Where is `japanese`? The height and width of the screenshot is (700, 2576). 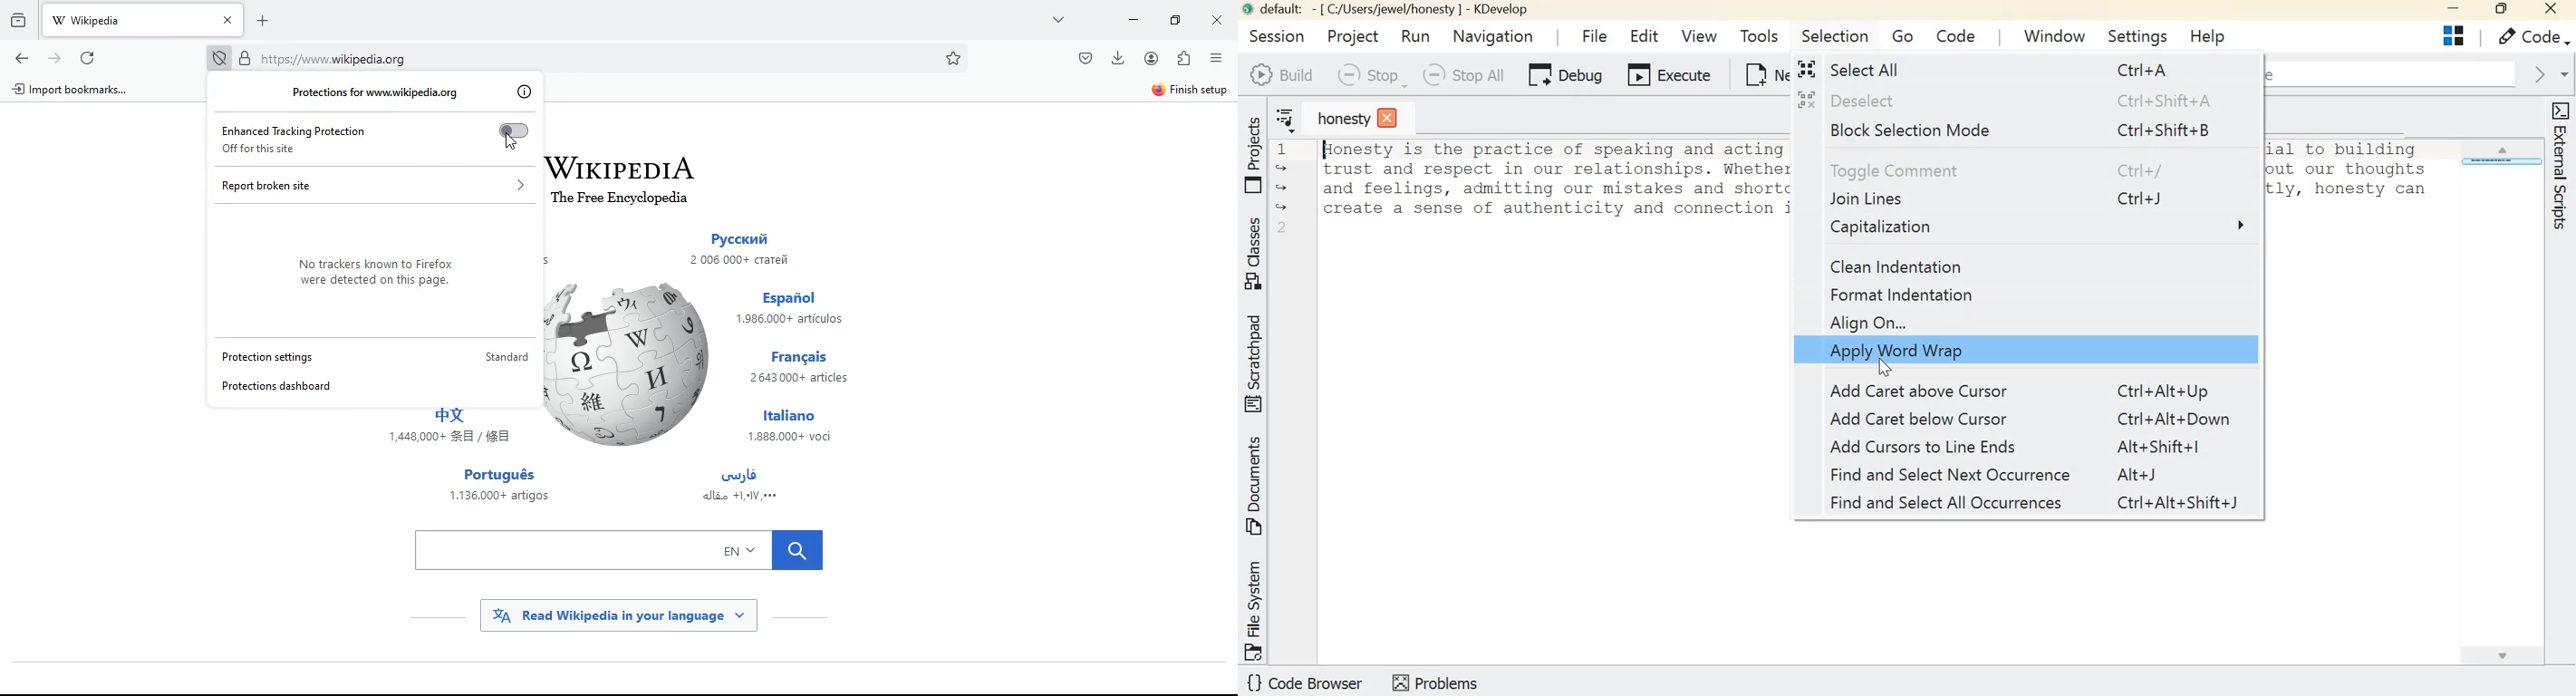
japanese is located at coordinates (453, 427).